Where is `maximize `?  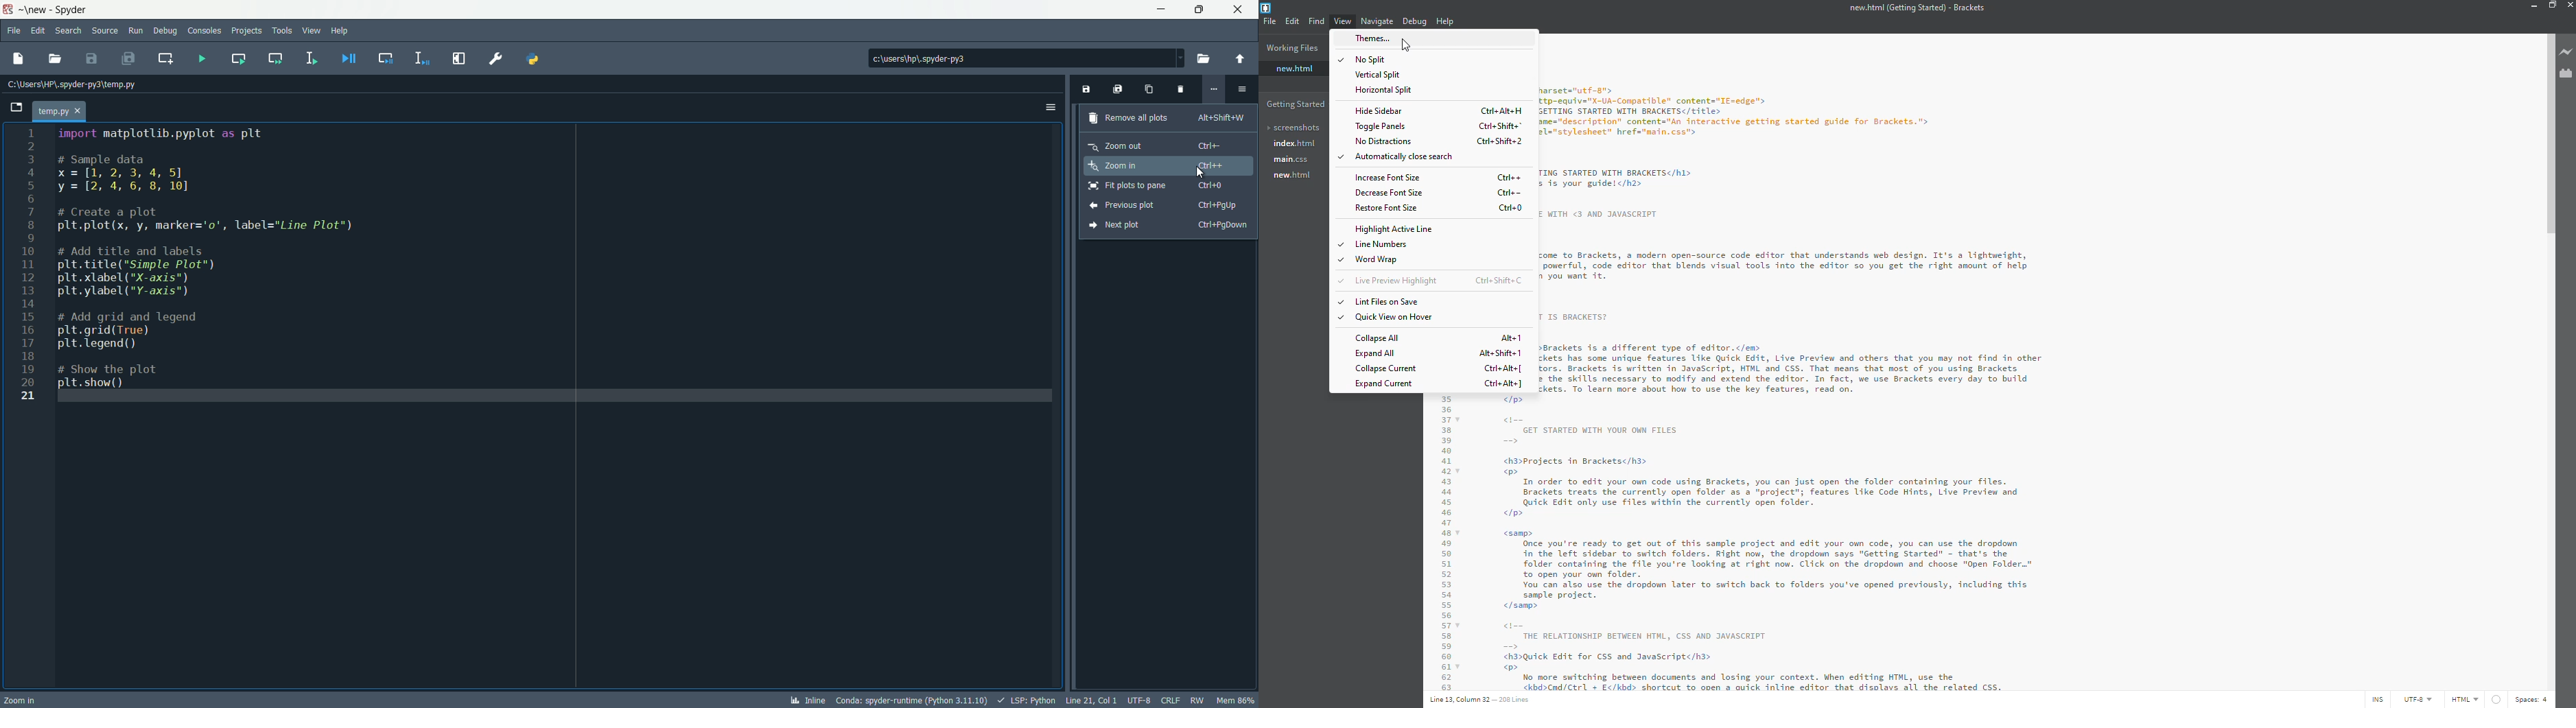
maximize  is located at coordinates (1195, 9).